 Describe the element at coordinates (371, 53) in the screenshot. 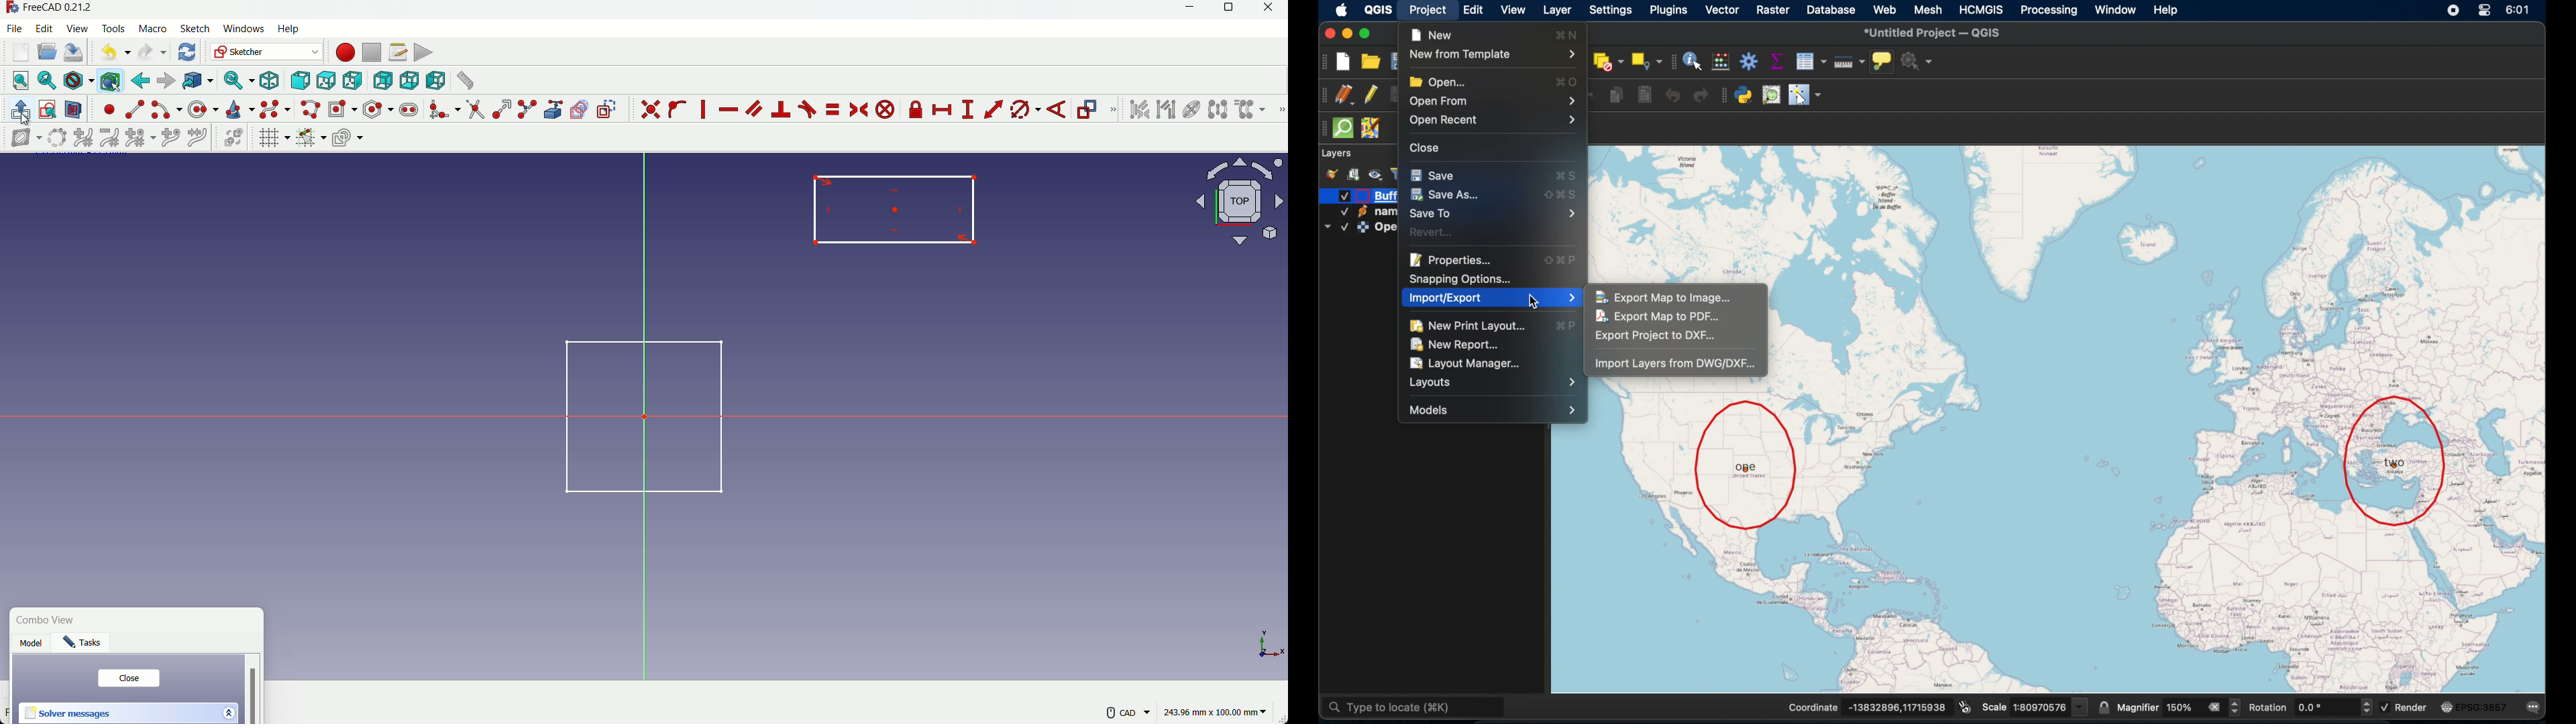

I see `stop macros` at that location.